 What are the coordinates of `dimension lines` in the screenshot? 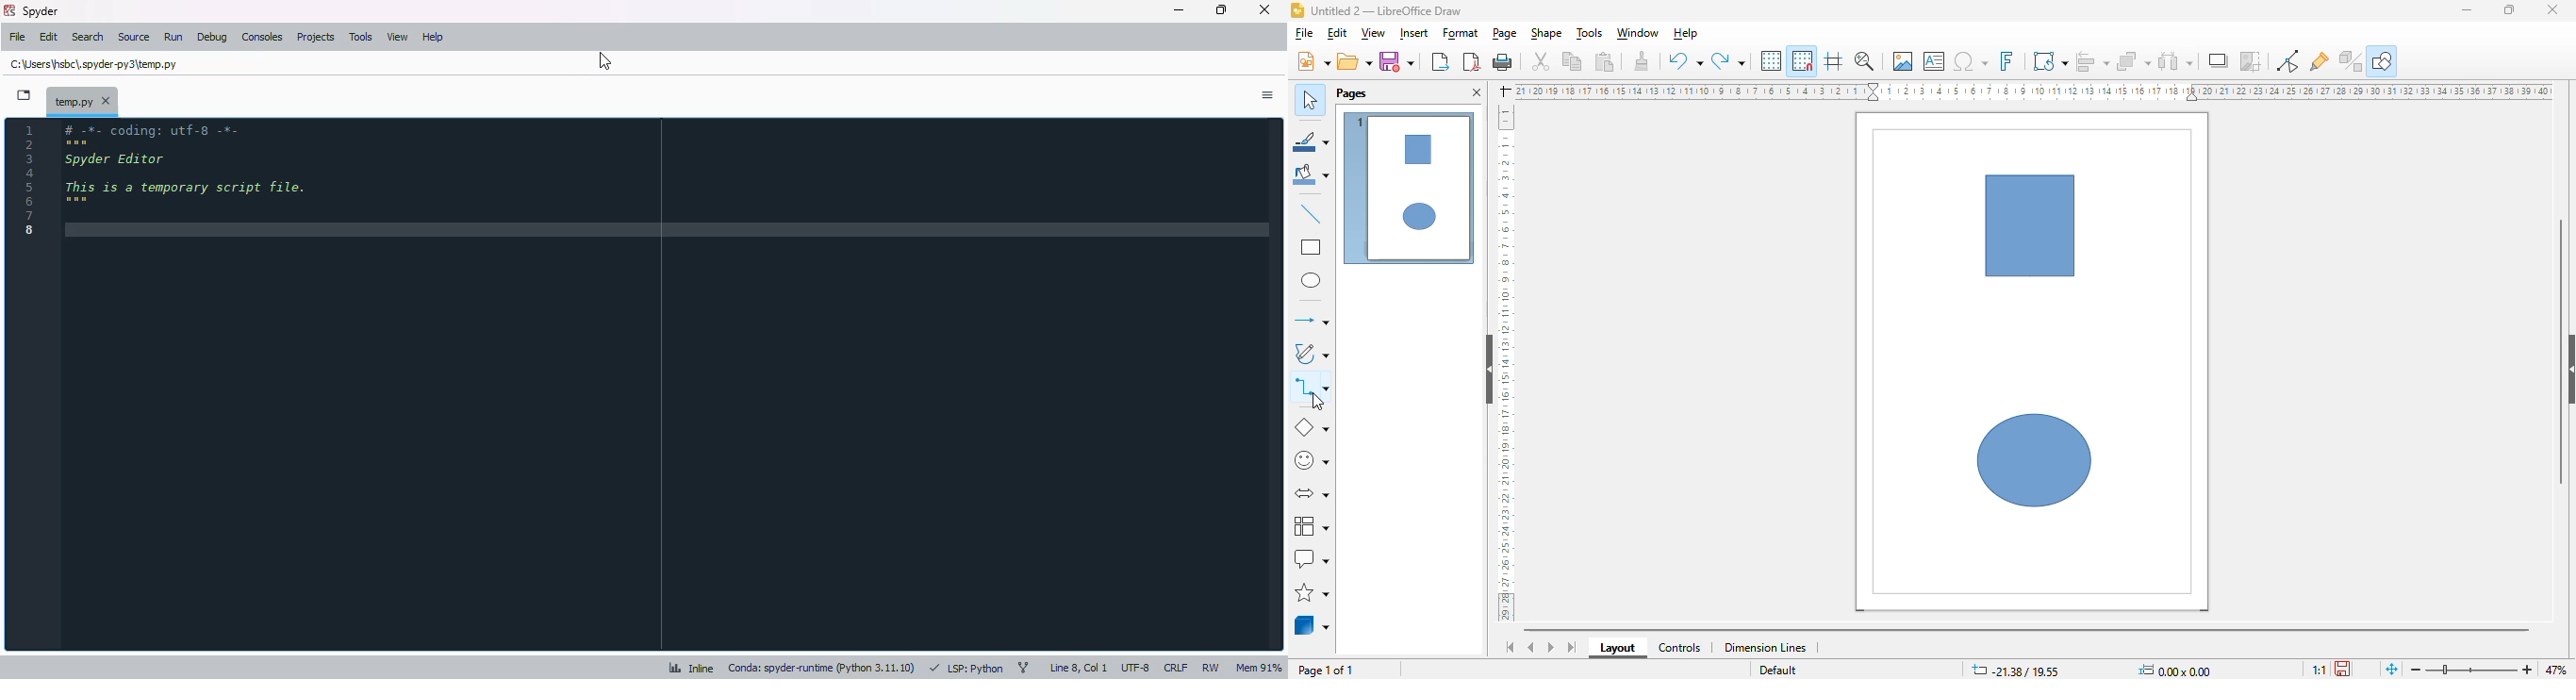 It's located at (1765, 647).